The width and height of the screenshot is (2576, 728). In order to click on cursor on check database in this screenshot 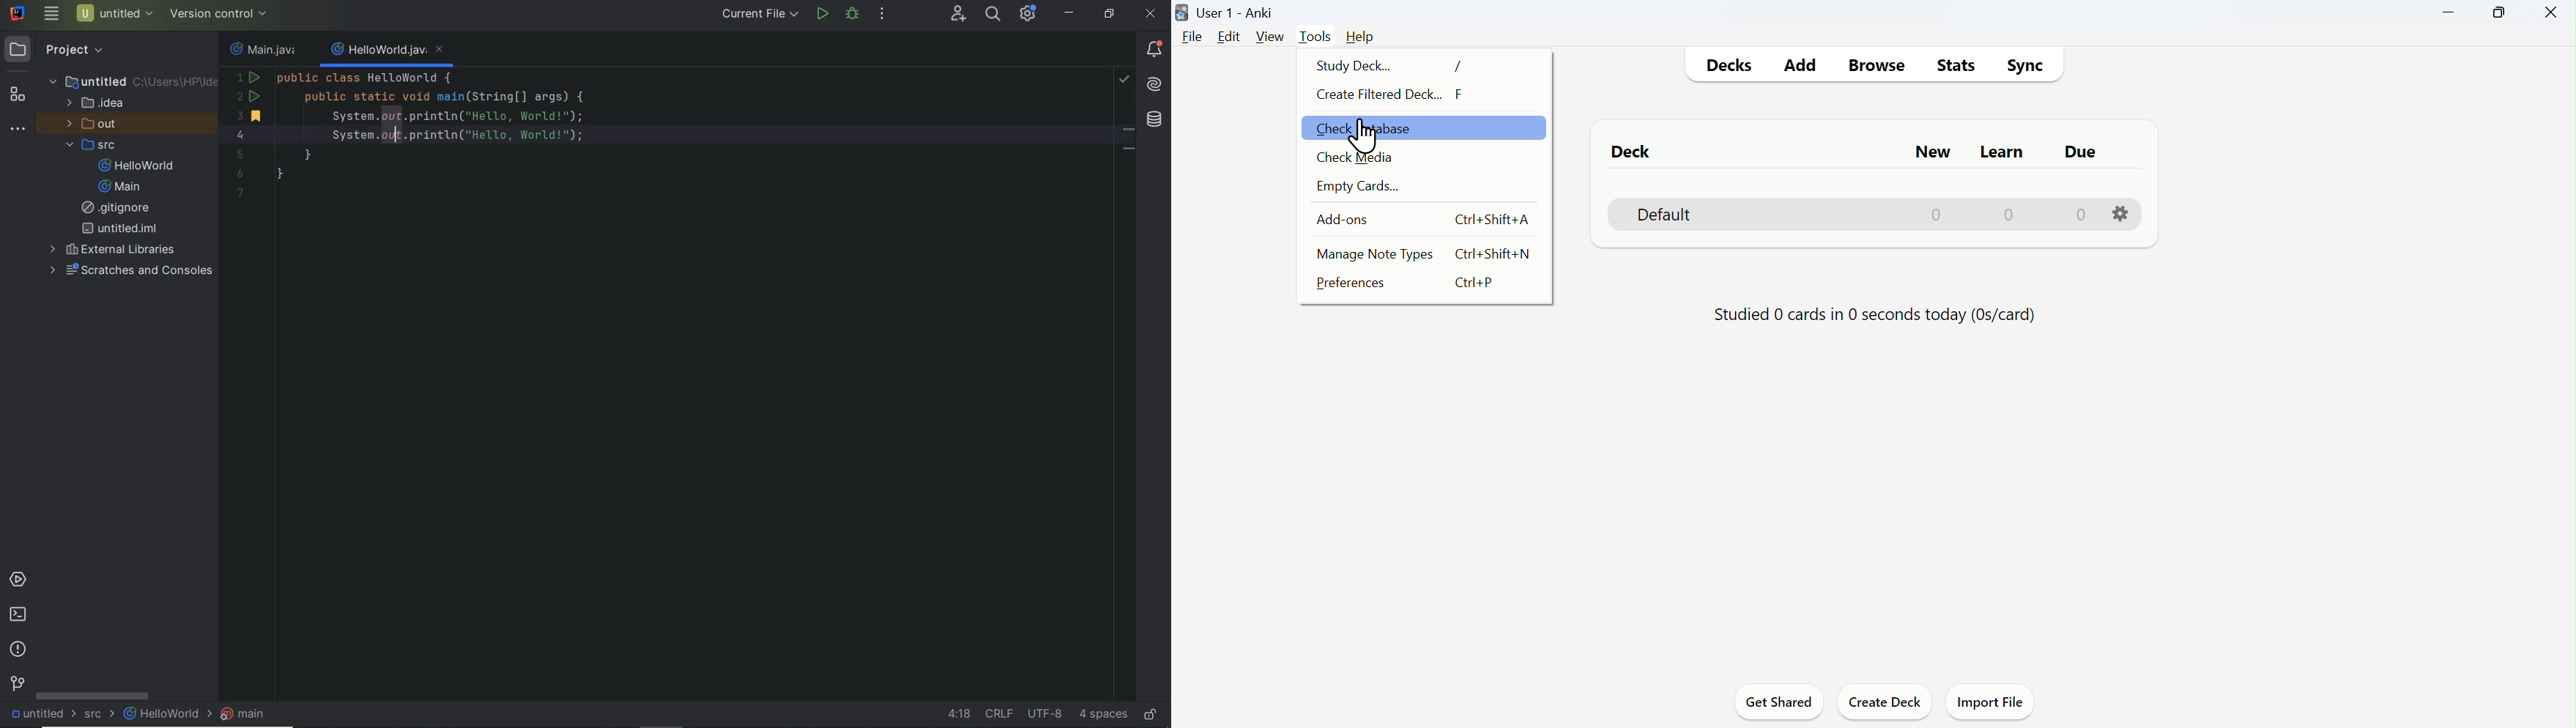, I will do `click(1369, 135)`.